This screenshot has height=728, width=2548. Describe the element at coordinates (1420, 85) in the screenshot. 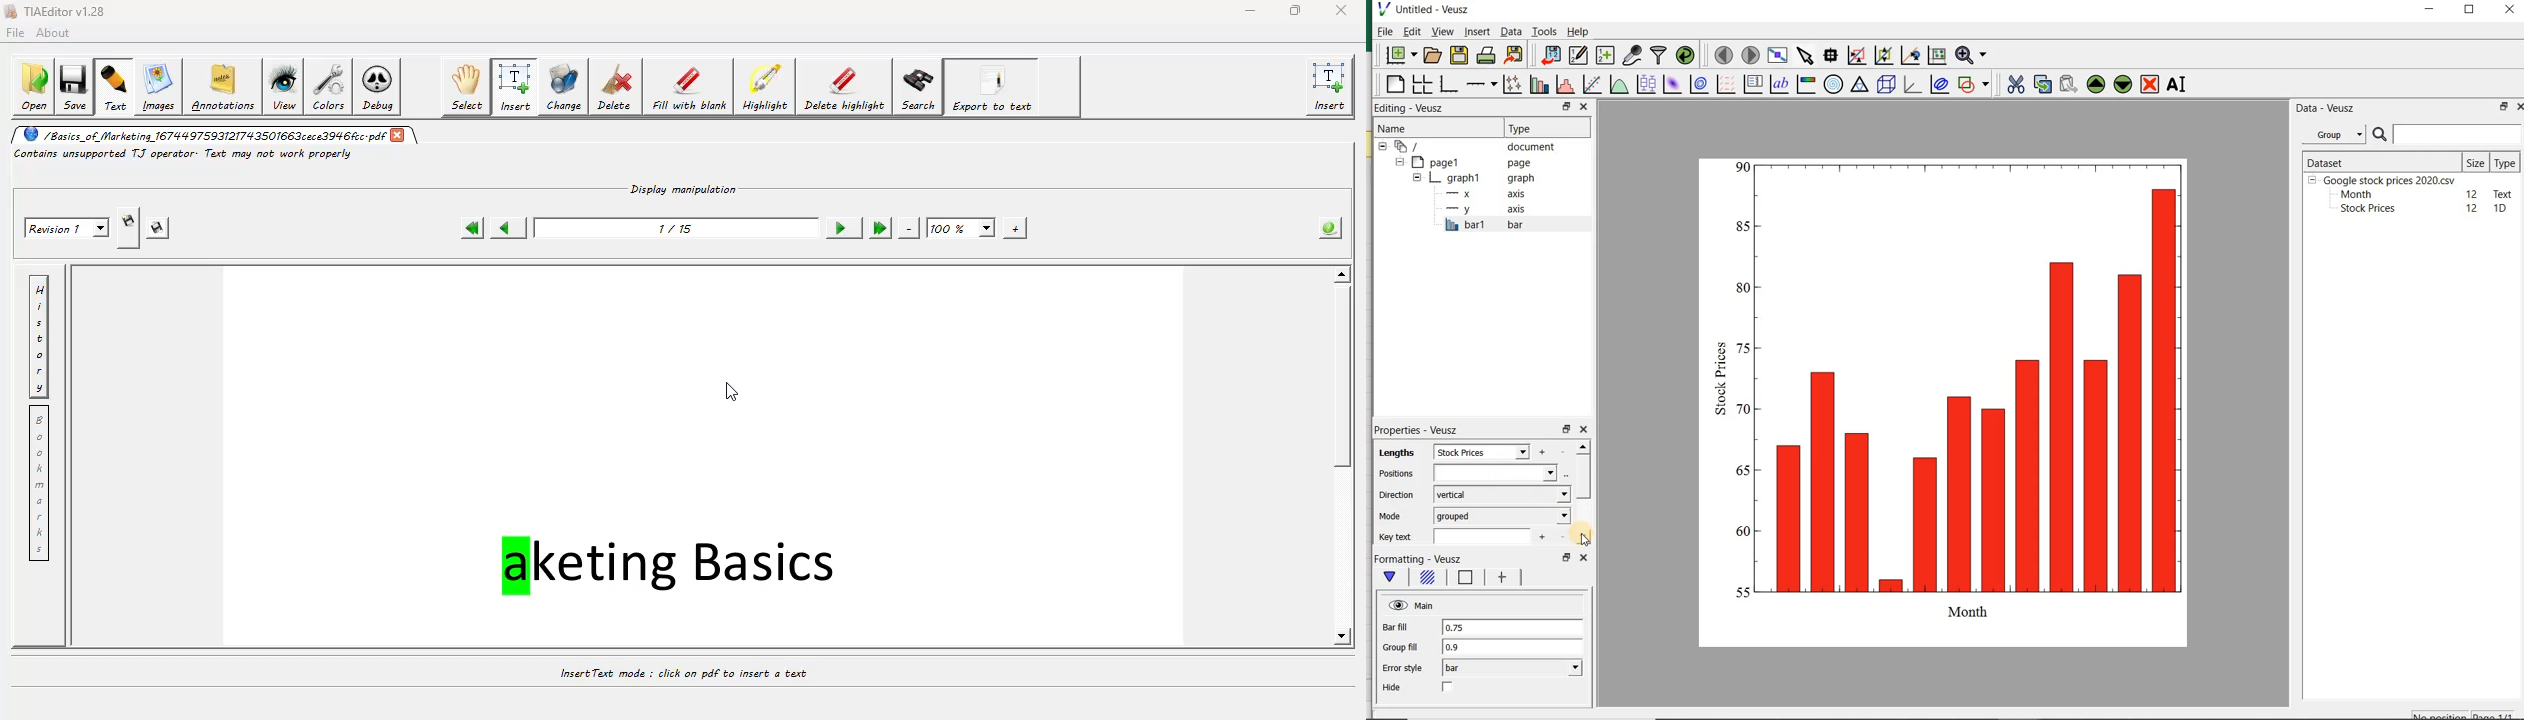

I see `arrange graphs in a grid` at that location.